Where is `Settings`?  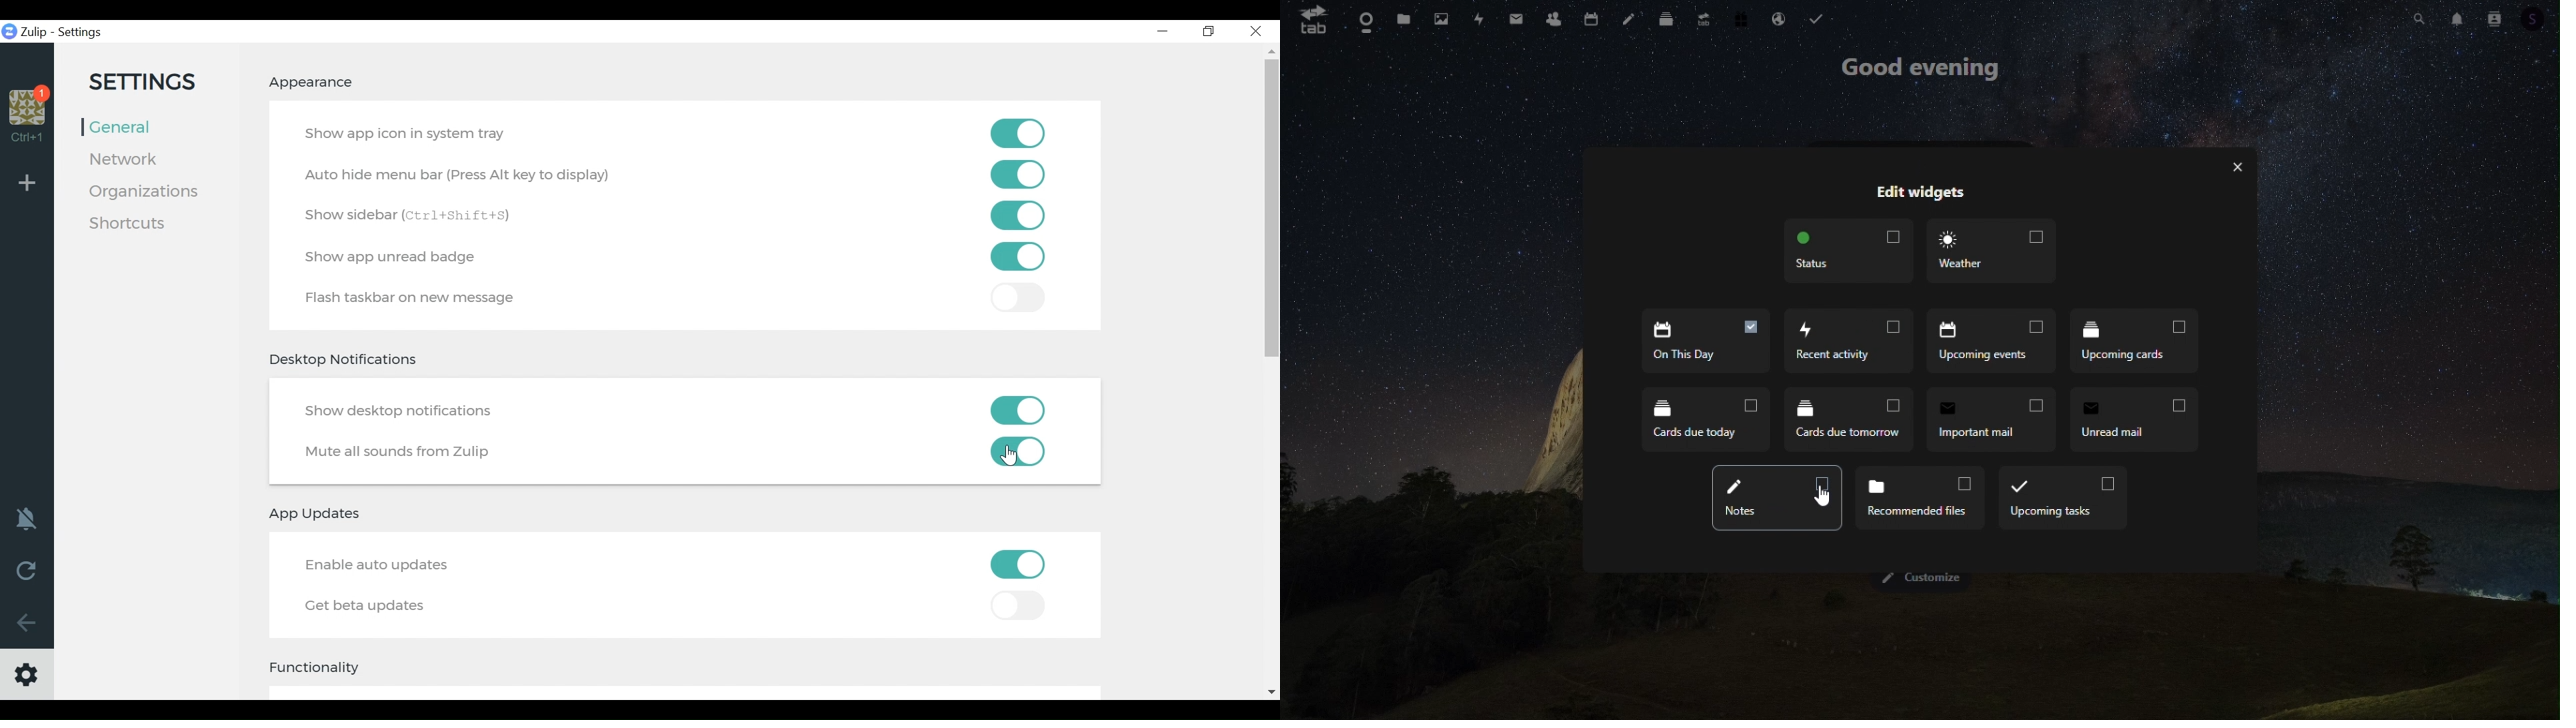 Settings is located at coordinates (81, 33).